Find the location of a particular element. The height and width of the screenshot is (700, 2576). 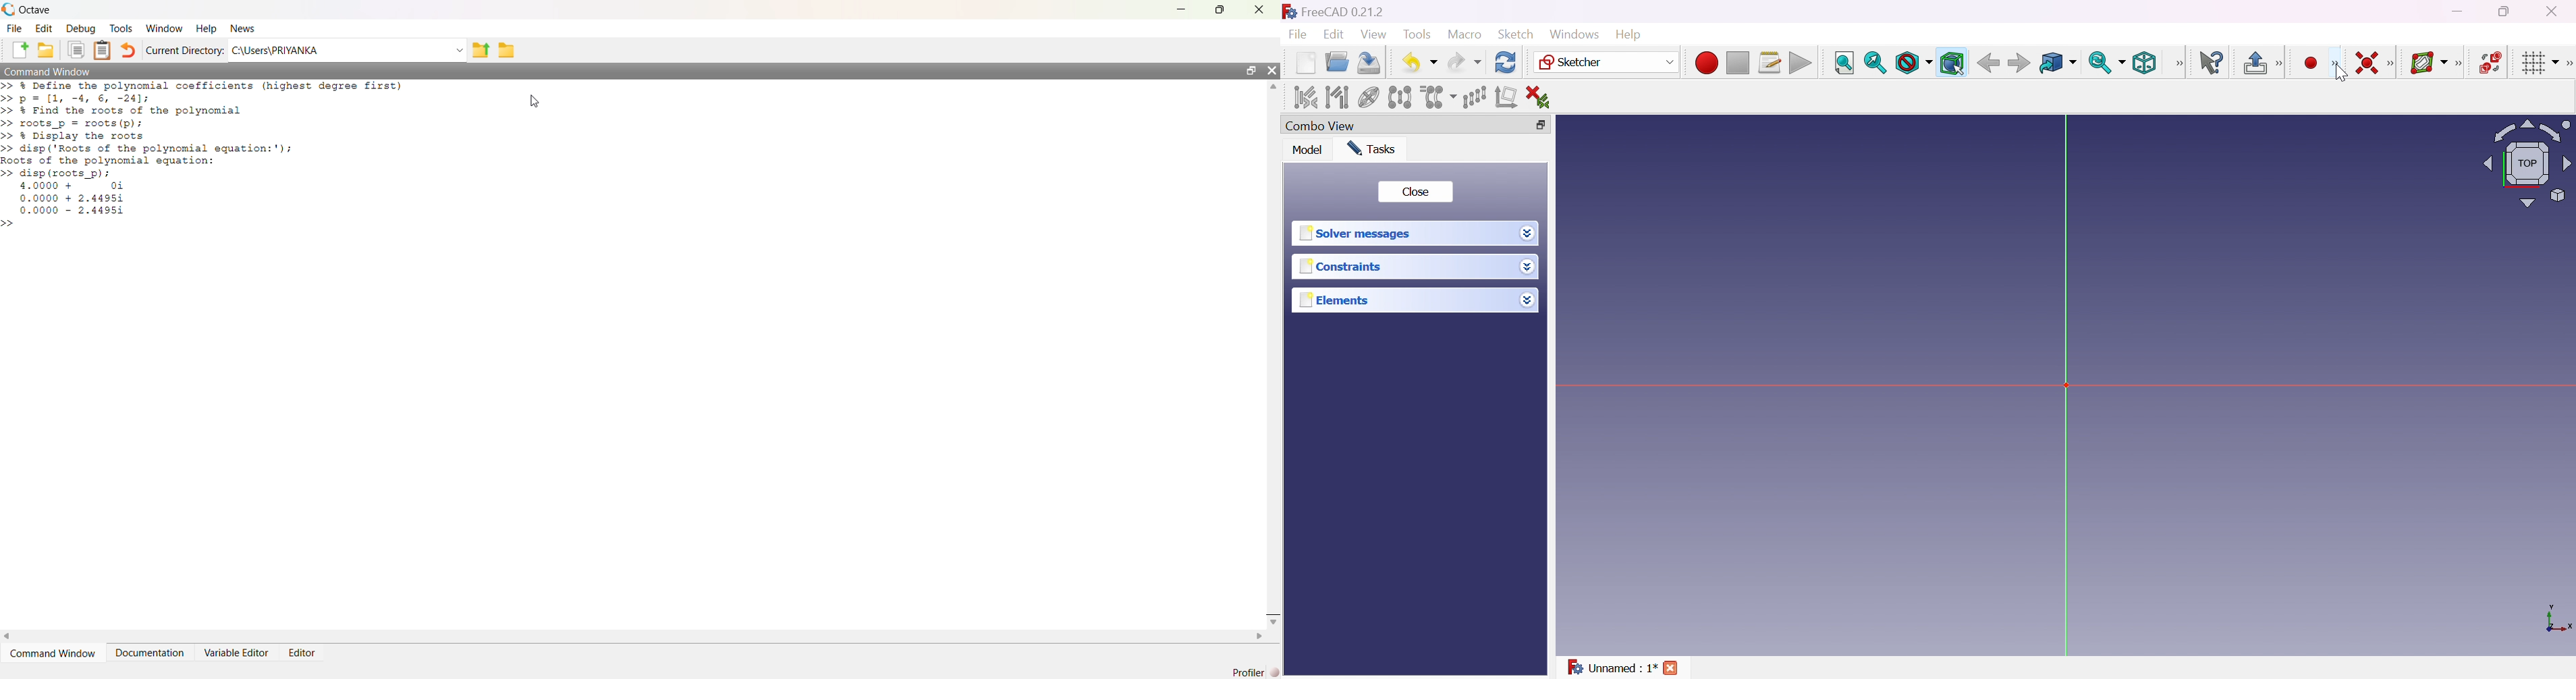

Execute macro is located at coordinates (1801, 64).